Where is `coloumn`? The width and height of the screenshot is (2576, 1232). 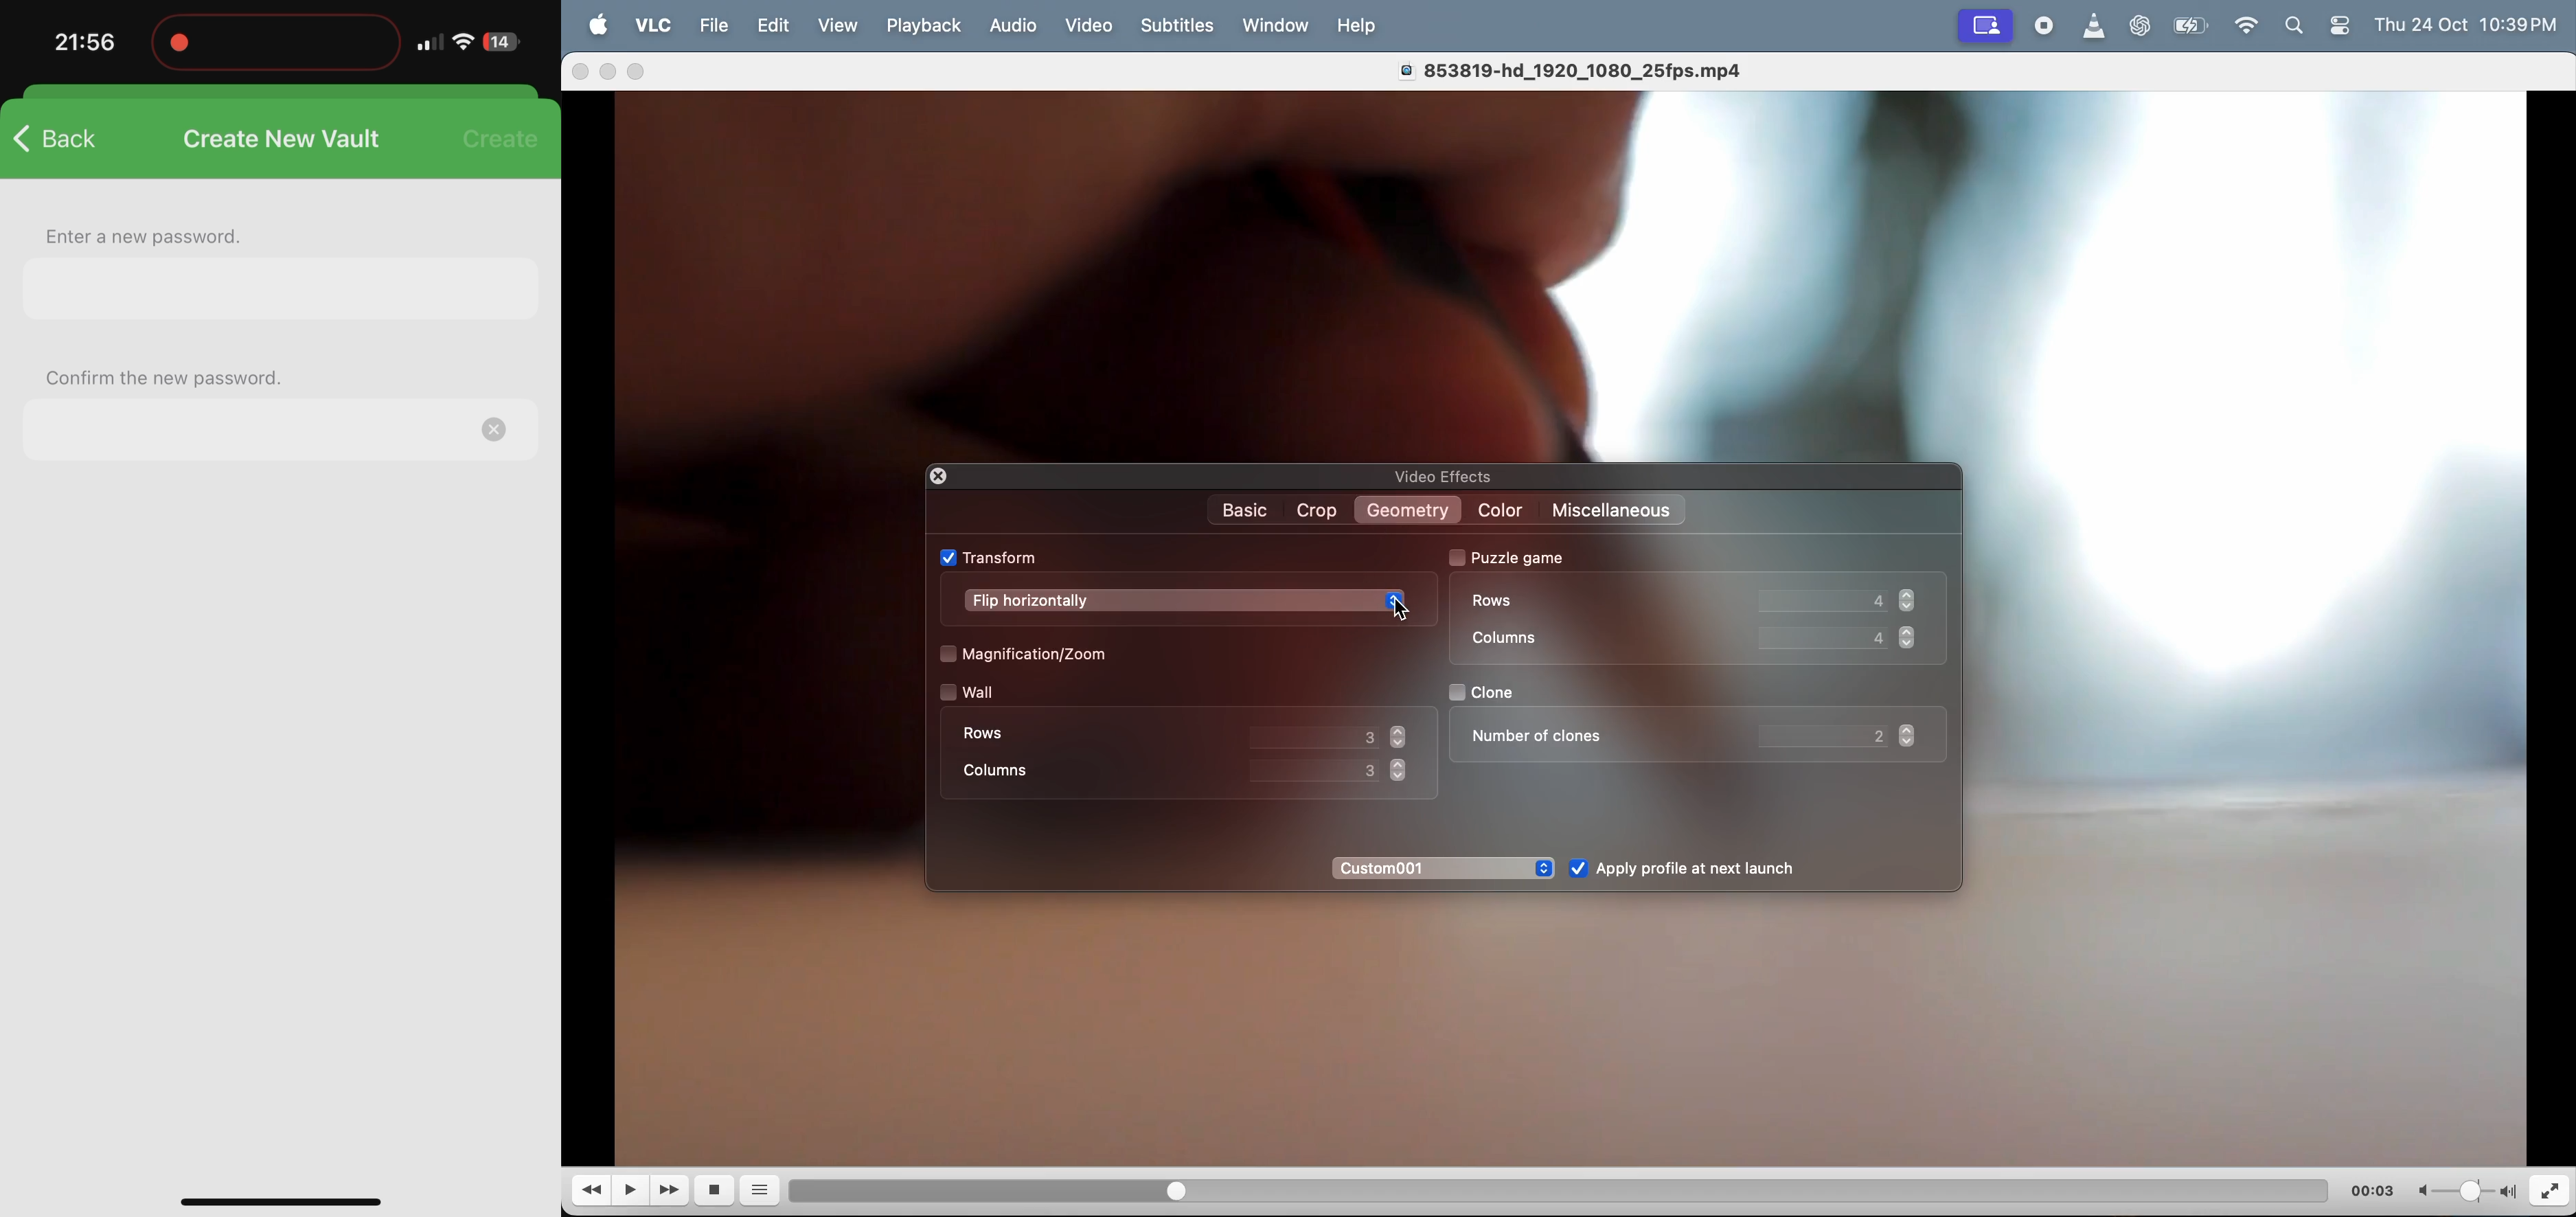 coloumn is located at coordinates (1001, 769).